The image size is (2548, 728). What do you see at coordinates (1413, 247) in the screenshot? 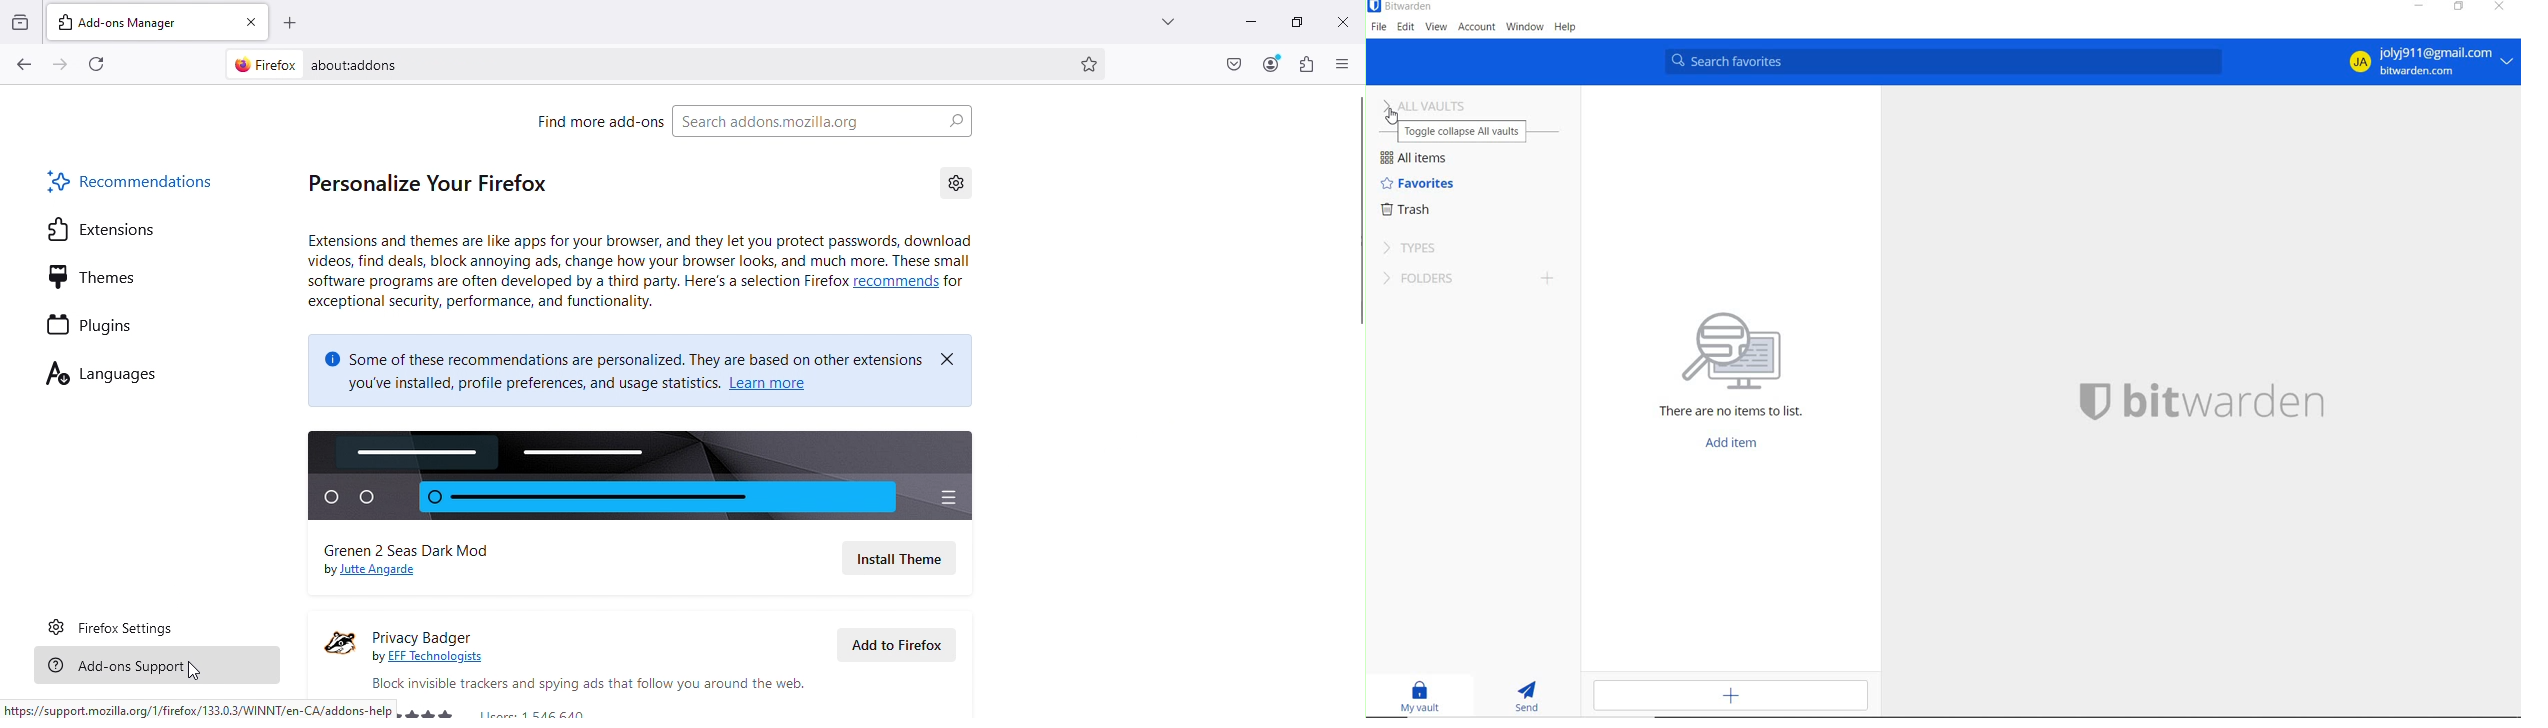
I see `TYPES` at bounding box center [1413, 247].